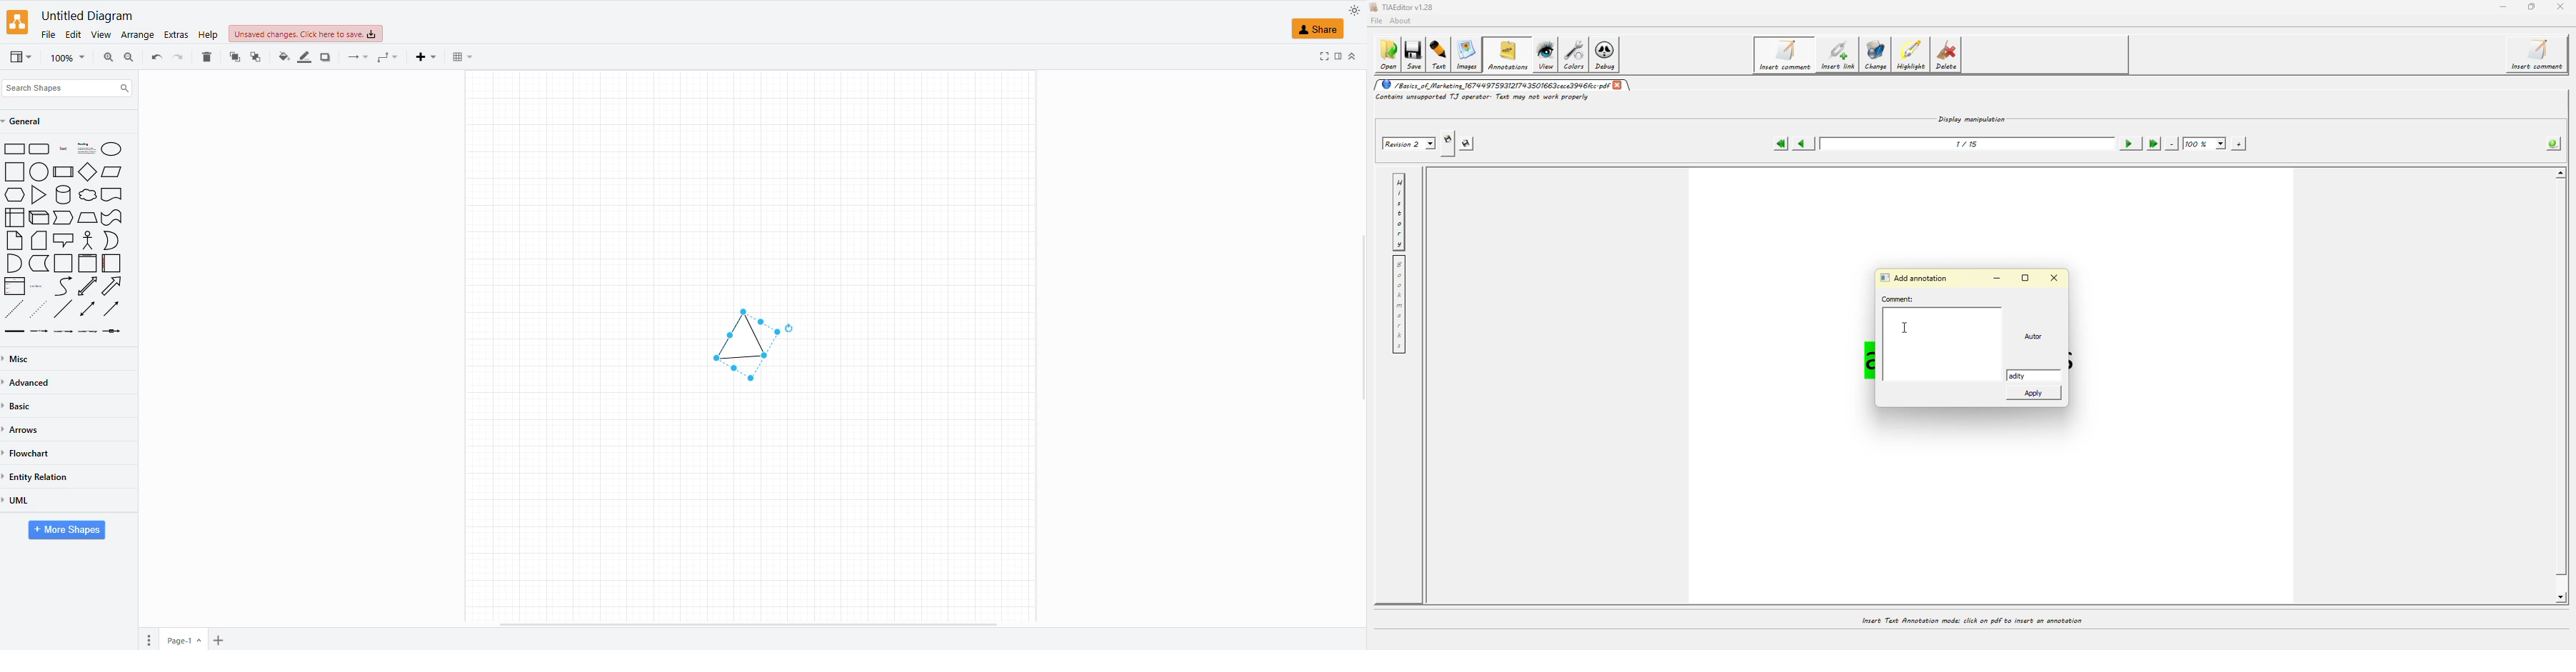 The image size is (2576, 672). Describe the element at coordinates (185, 639) in the screenshot. I see `page 1` at that location.